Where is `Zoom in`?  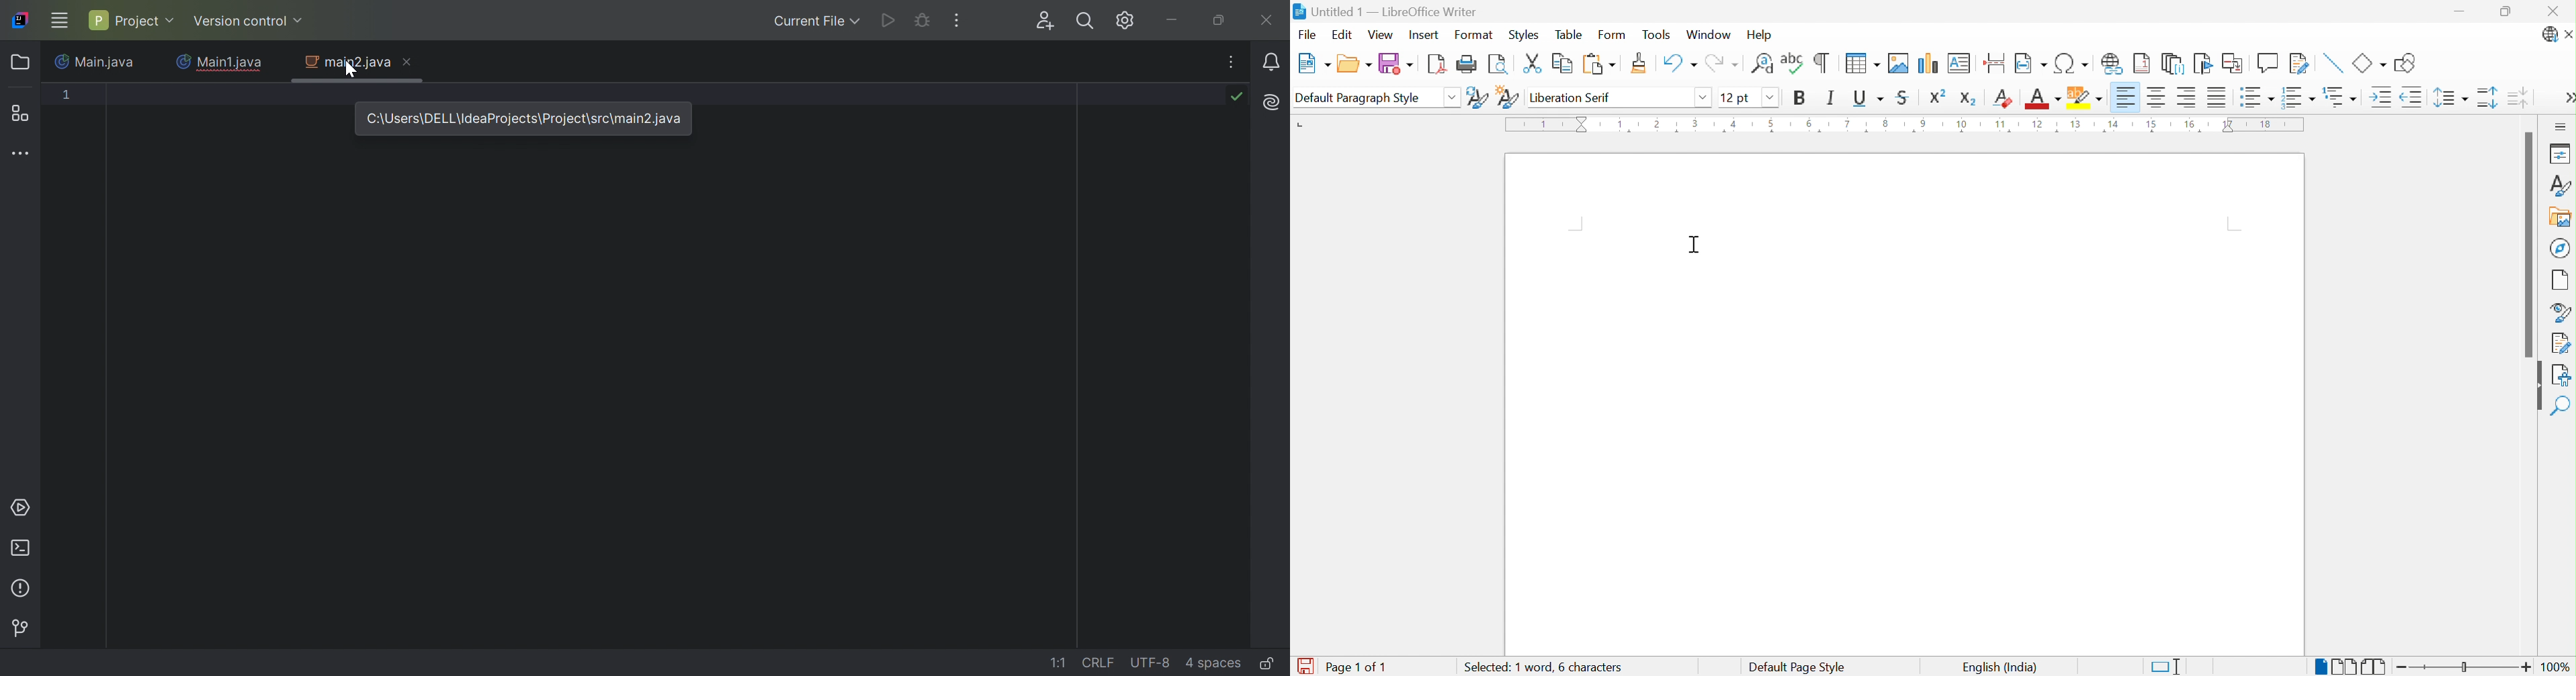
Zoom in is located at coordinates (2527, 667).